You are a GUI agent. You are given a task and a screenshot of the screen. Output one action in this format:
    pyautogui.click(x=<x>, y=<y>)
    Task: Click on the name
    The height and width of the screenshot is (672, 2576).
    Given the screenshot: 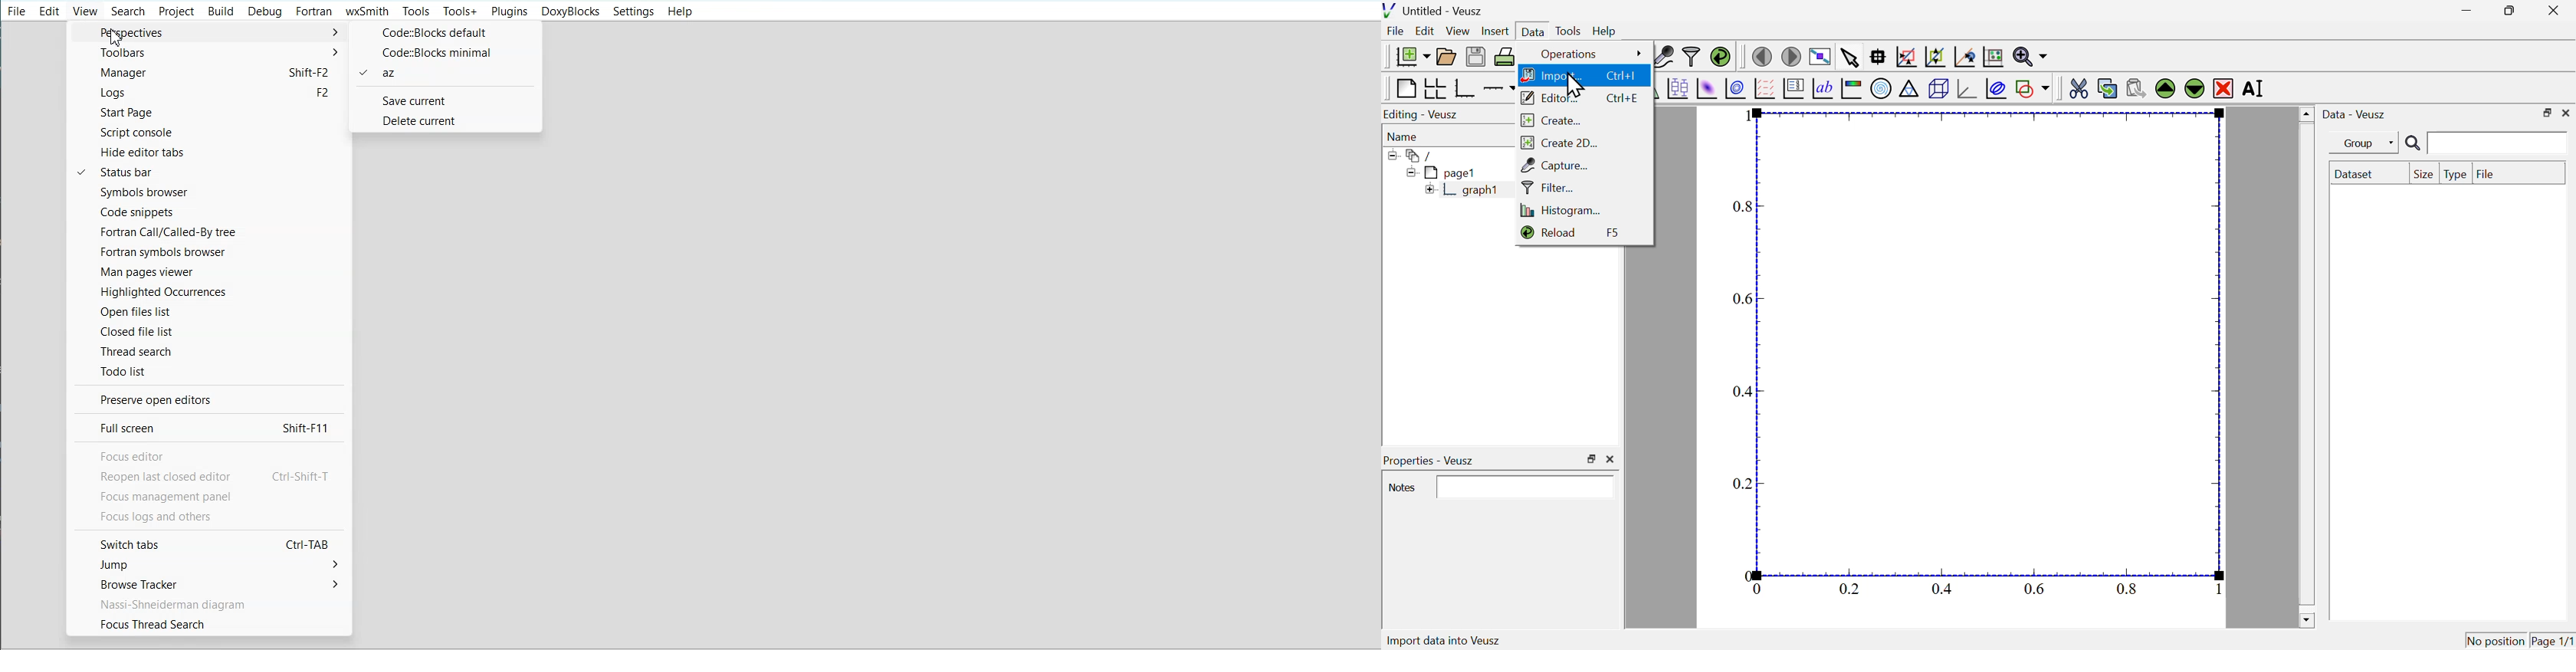 What is the action you would take?
    pyautogui.click(x=1405, y=136)
    